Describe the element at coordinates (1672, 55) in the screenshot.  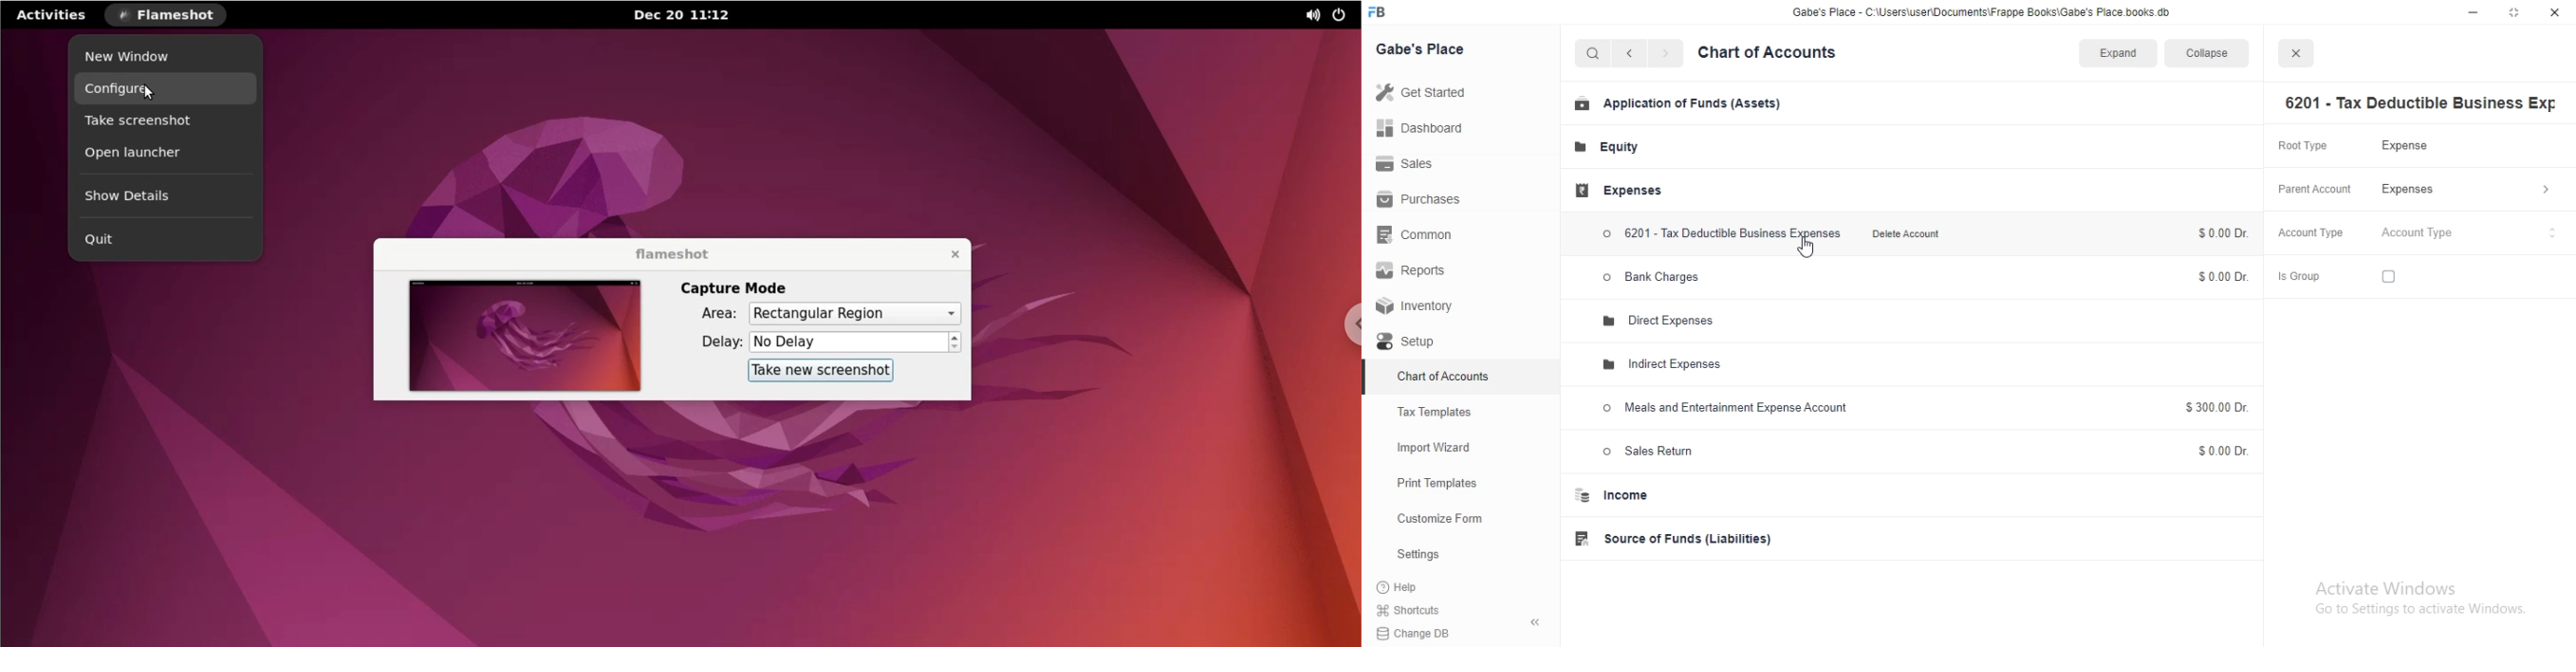
I see `next` at that location.